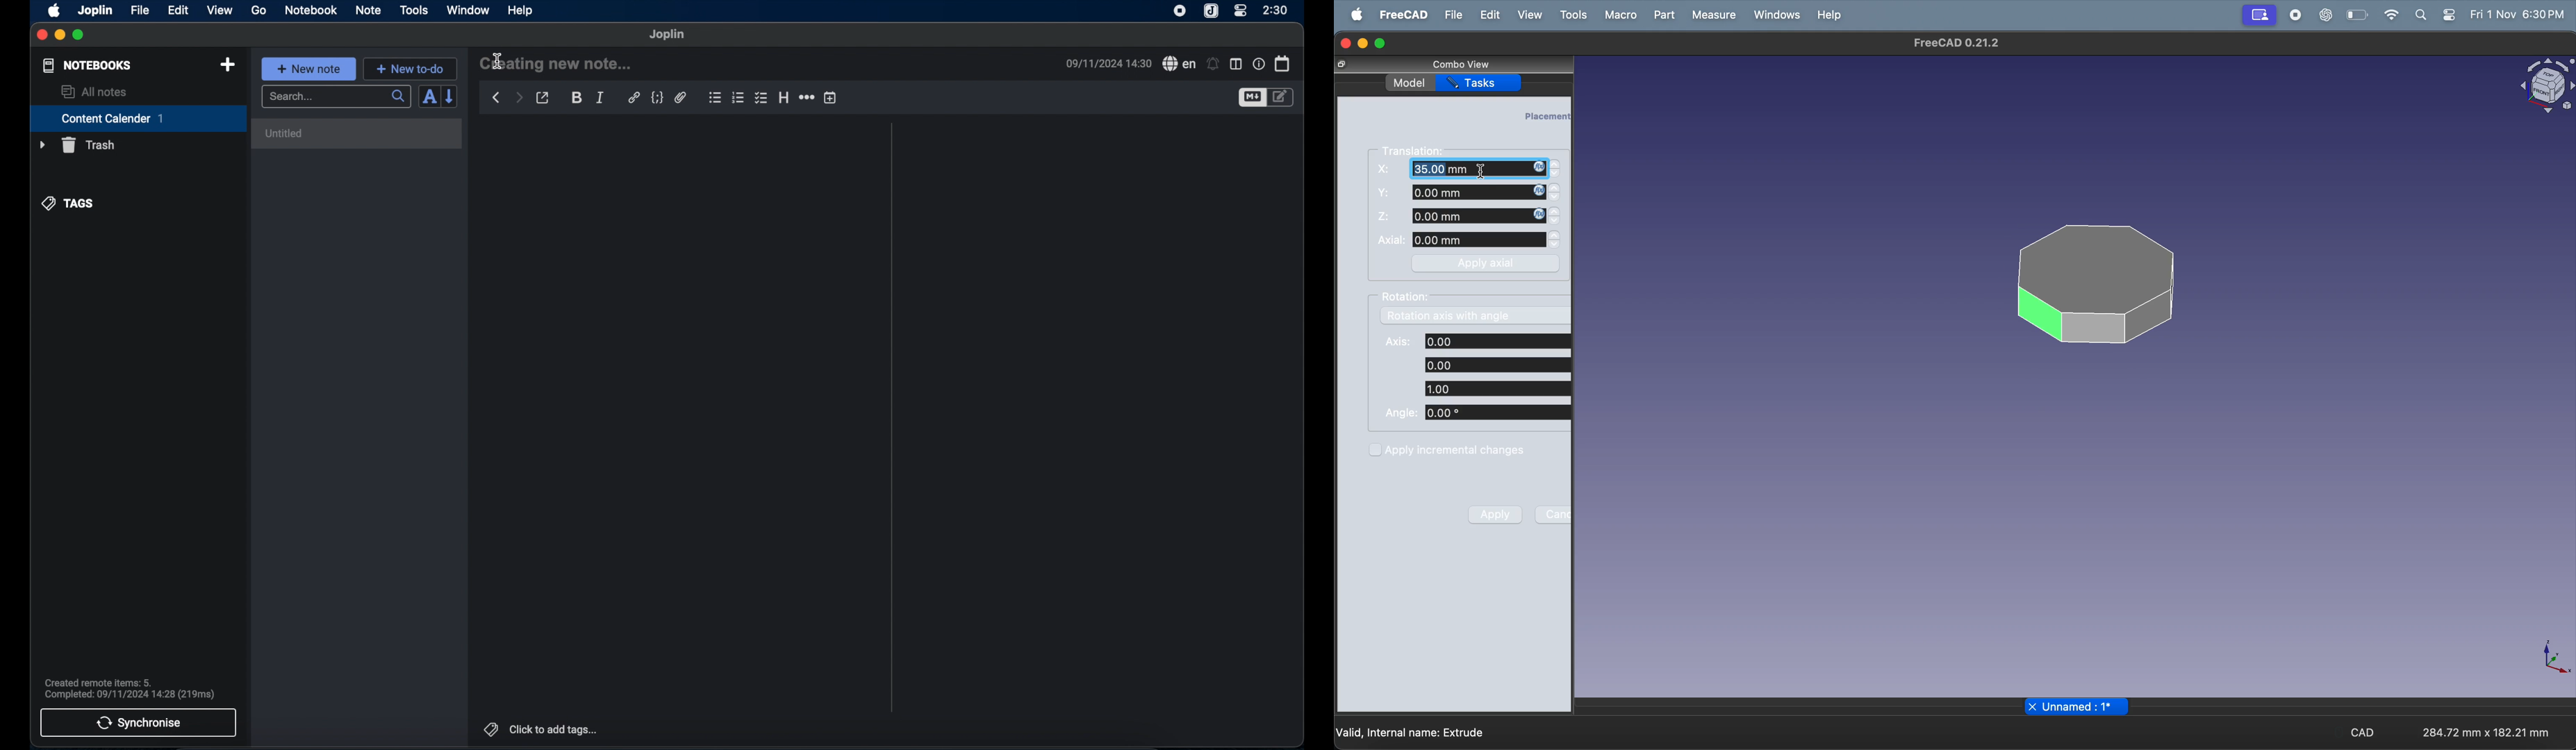 The height and width of the screenshot is (756, 2576). What do you see at coordinates (1283, 64) in the screenshot?
I see `calendar icon` at bounding box center [1283, 64].